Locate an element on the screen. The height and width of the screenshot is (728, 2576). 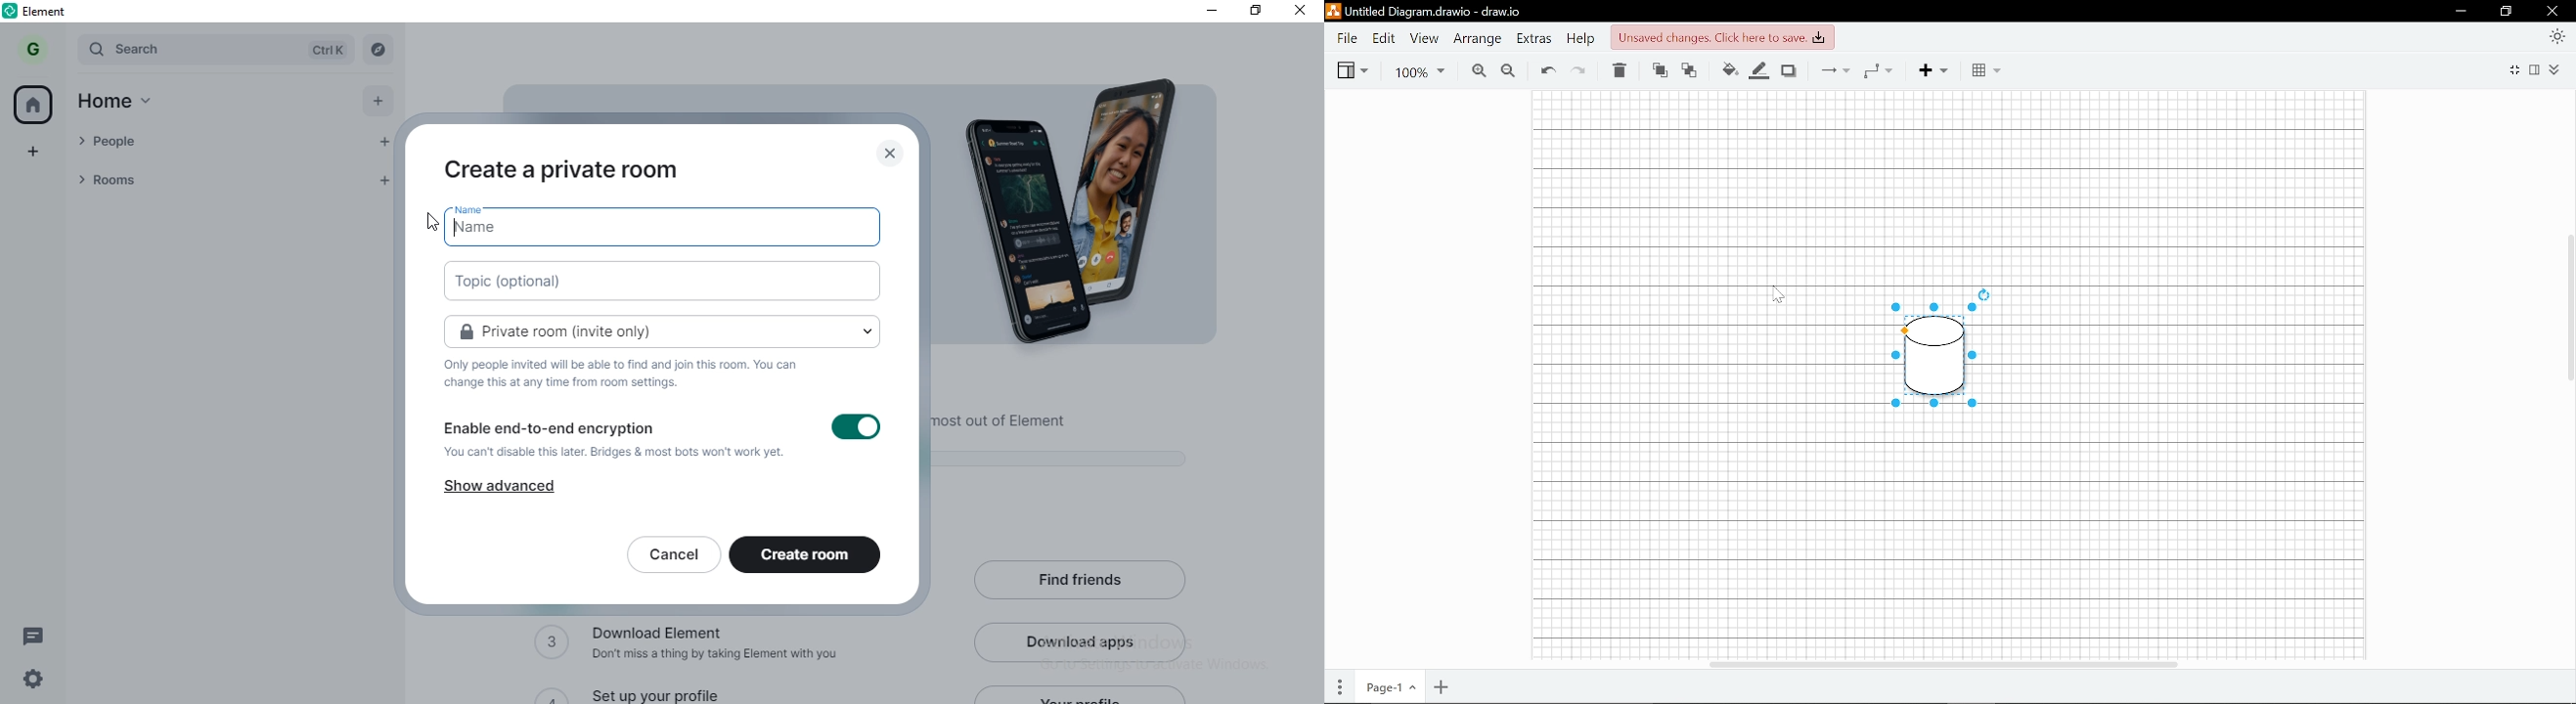
Horizontal scrollbar is located at coordinates (1943, 663).